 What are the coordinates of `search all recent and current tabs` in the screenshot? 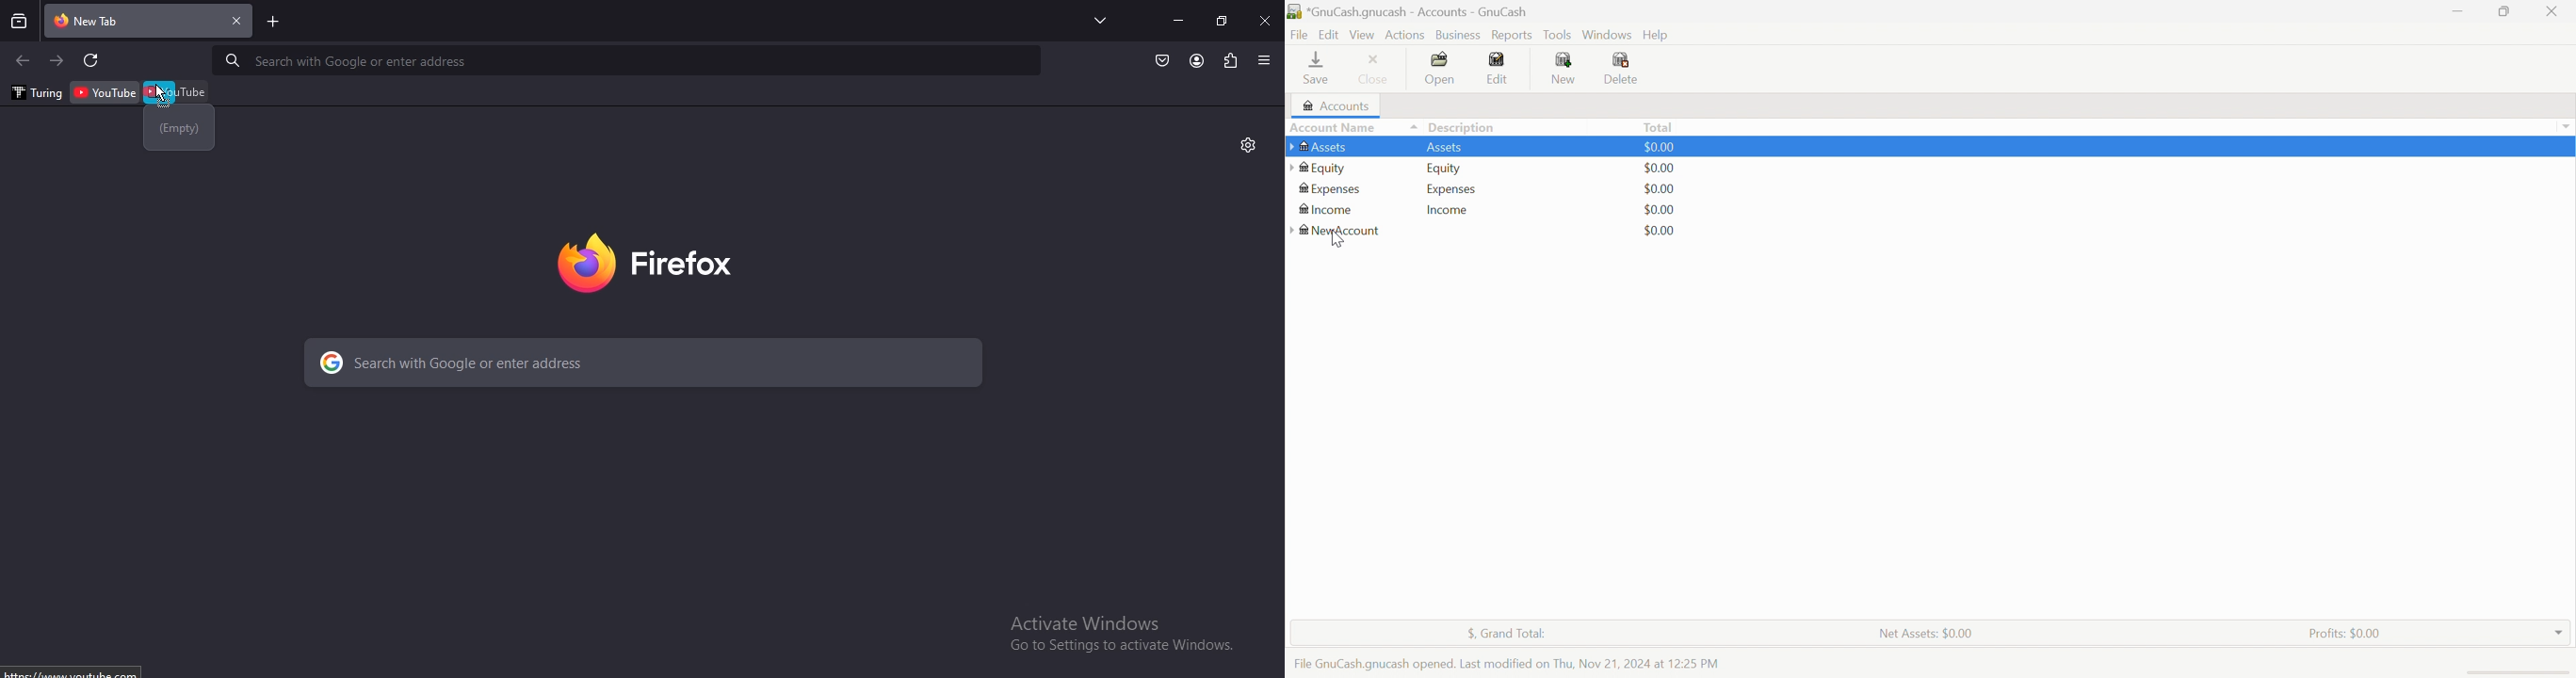 It's located at (21, 23).